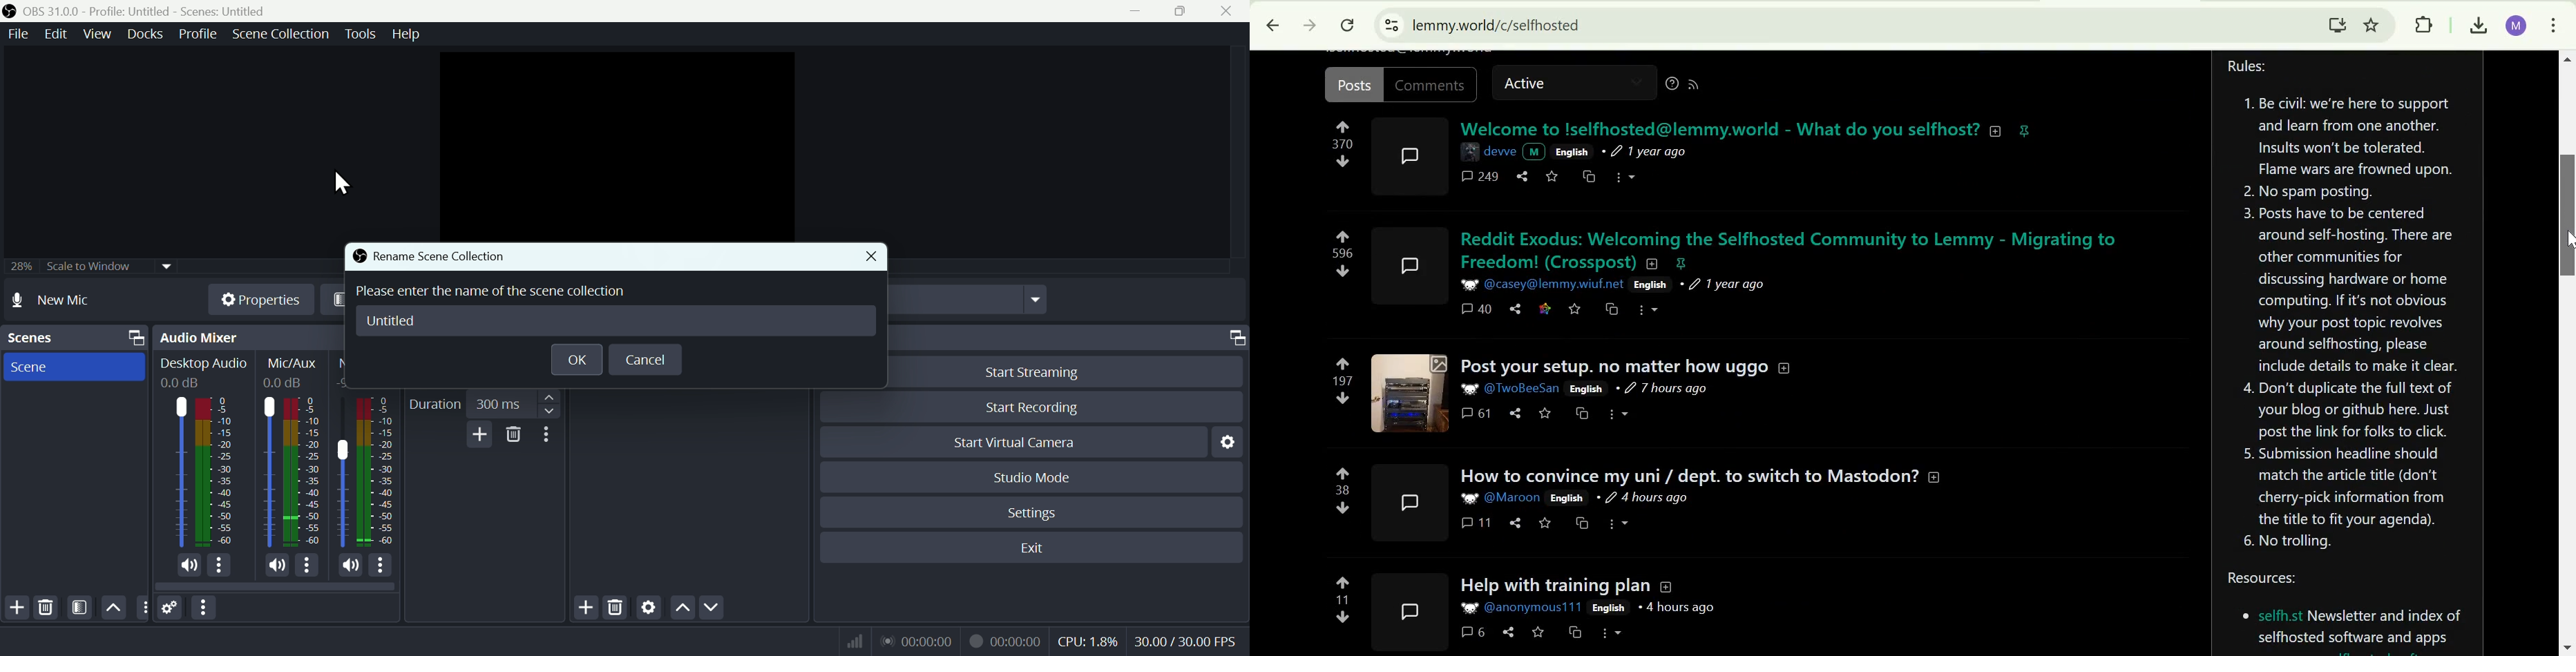 The height and width of the screenshot is (672, 2576). What do you see at coordinates (483, 402) in the screenshot?
I see `Duration 300 millisecond ` at bounding box center [483, 402].